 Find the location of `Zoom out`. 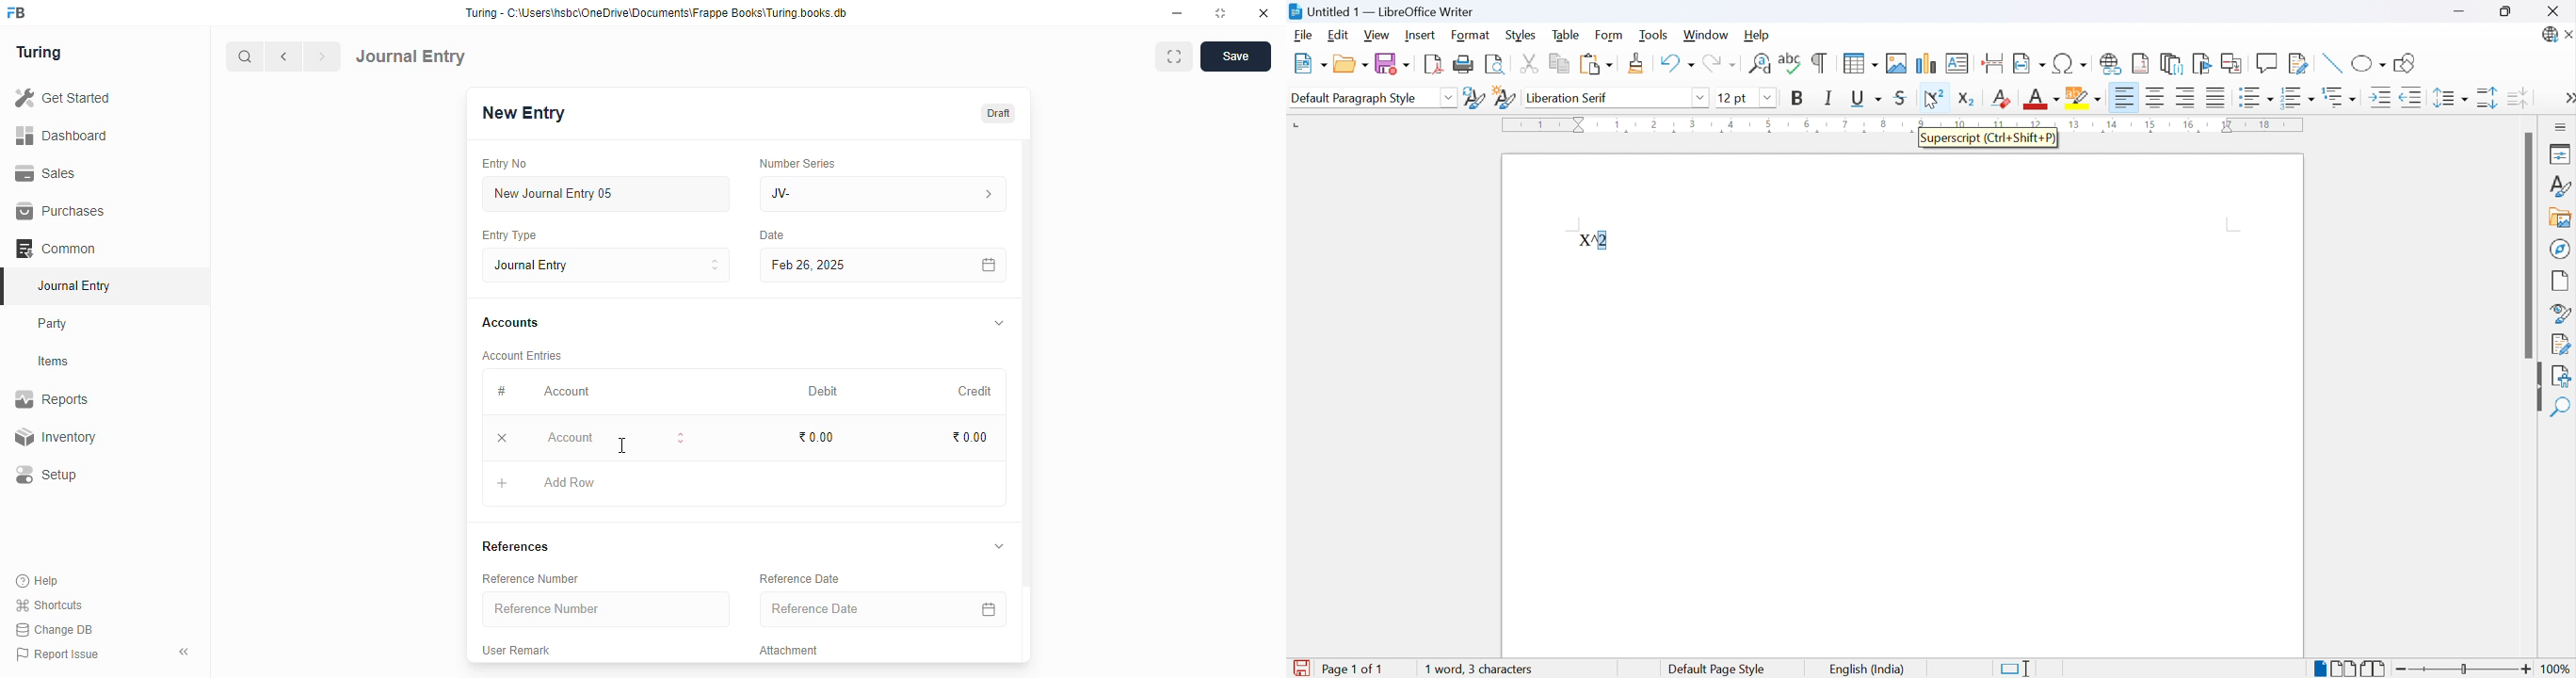

Zoom out is located at coordinates (2401, 672).